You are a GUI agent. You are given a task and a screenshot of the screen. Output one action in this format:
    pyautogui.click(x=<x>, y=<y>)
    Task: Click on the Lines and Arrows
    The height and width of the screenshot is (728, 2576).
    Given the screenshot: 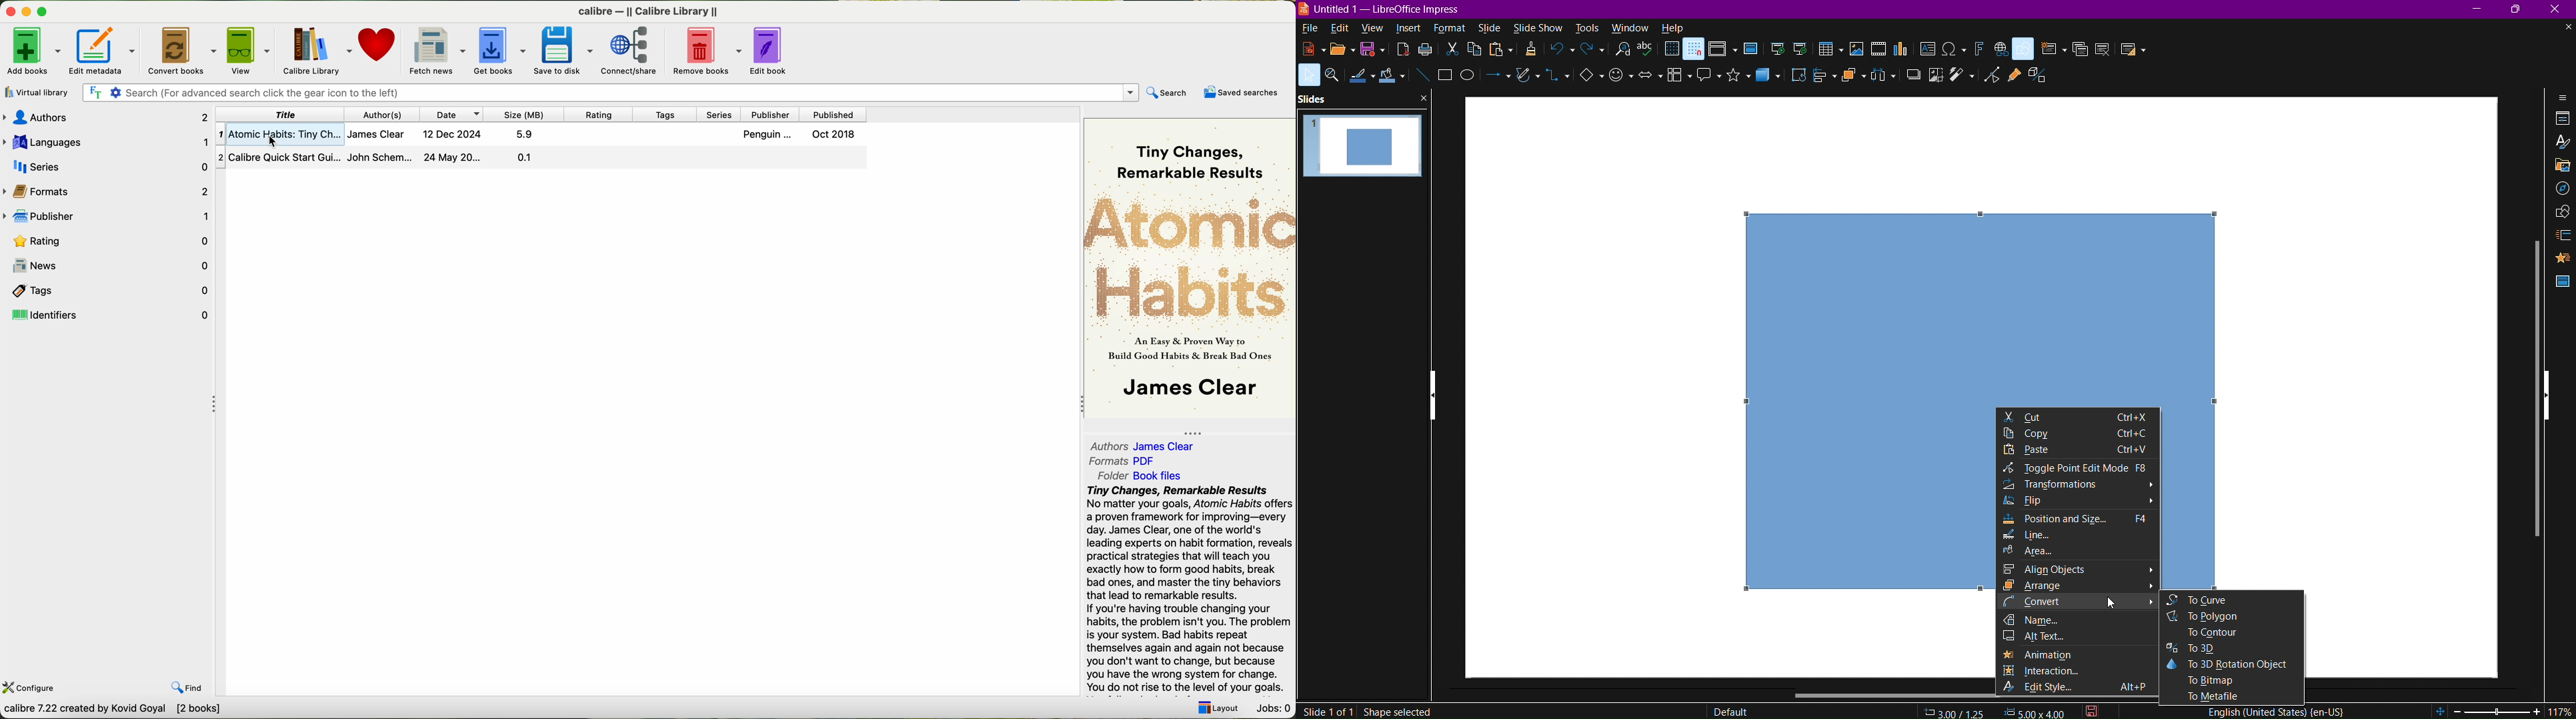 What is the action you would take?
    pyautogui.click(x=1497, y=81)
    